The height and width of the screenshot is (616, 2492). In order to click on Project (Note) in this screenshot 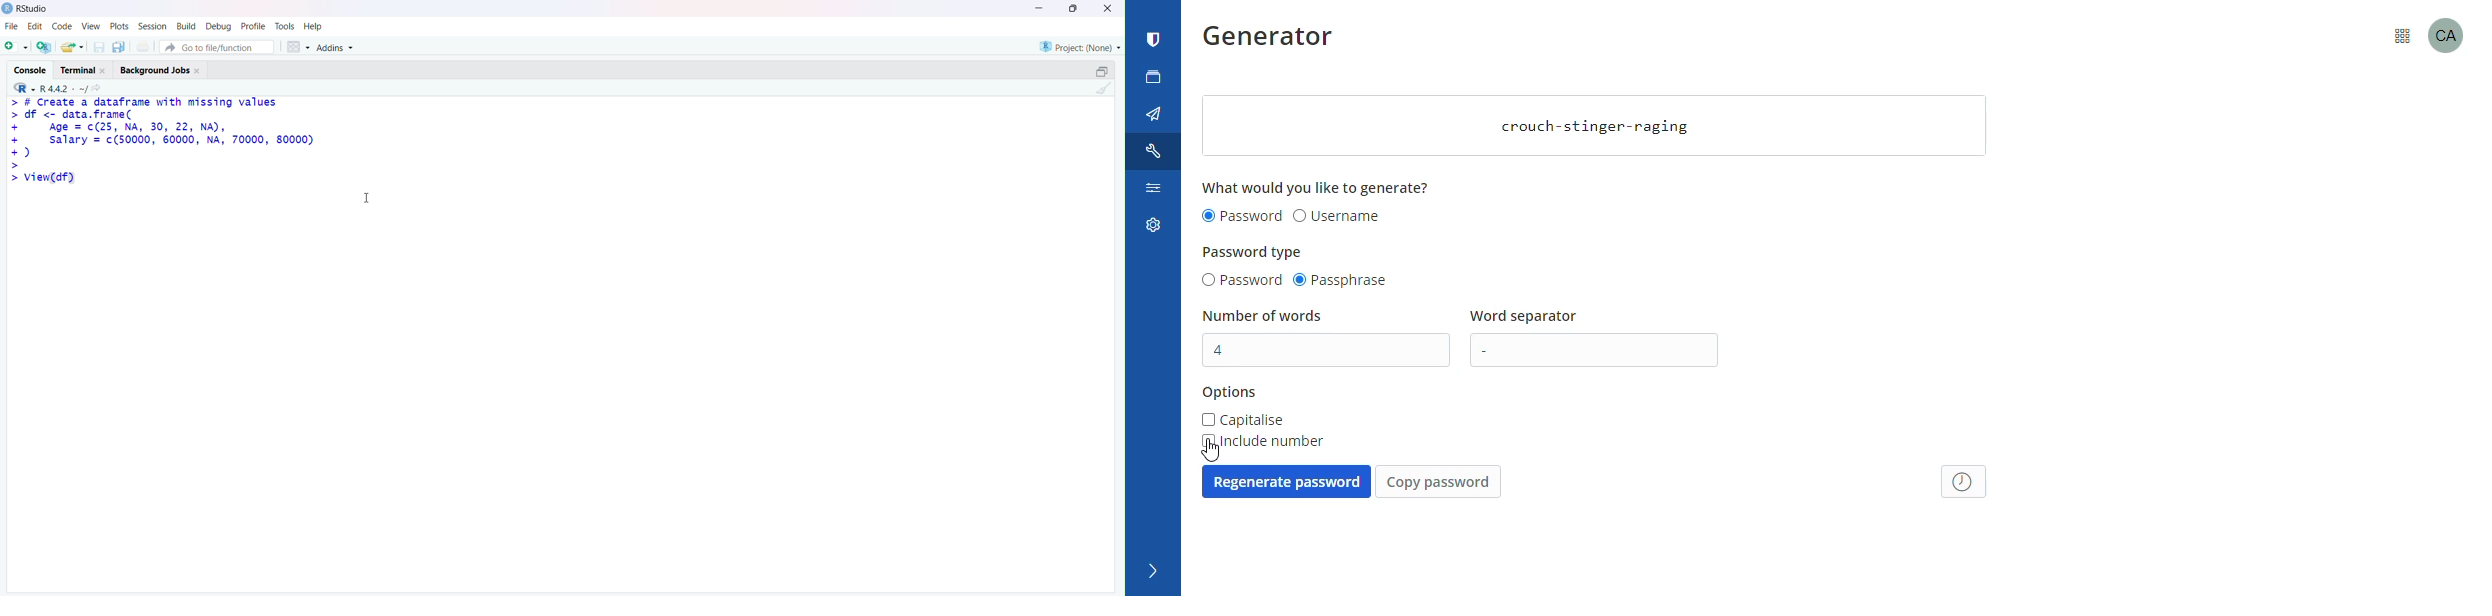, I will do `click(1079, 48)`.